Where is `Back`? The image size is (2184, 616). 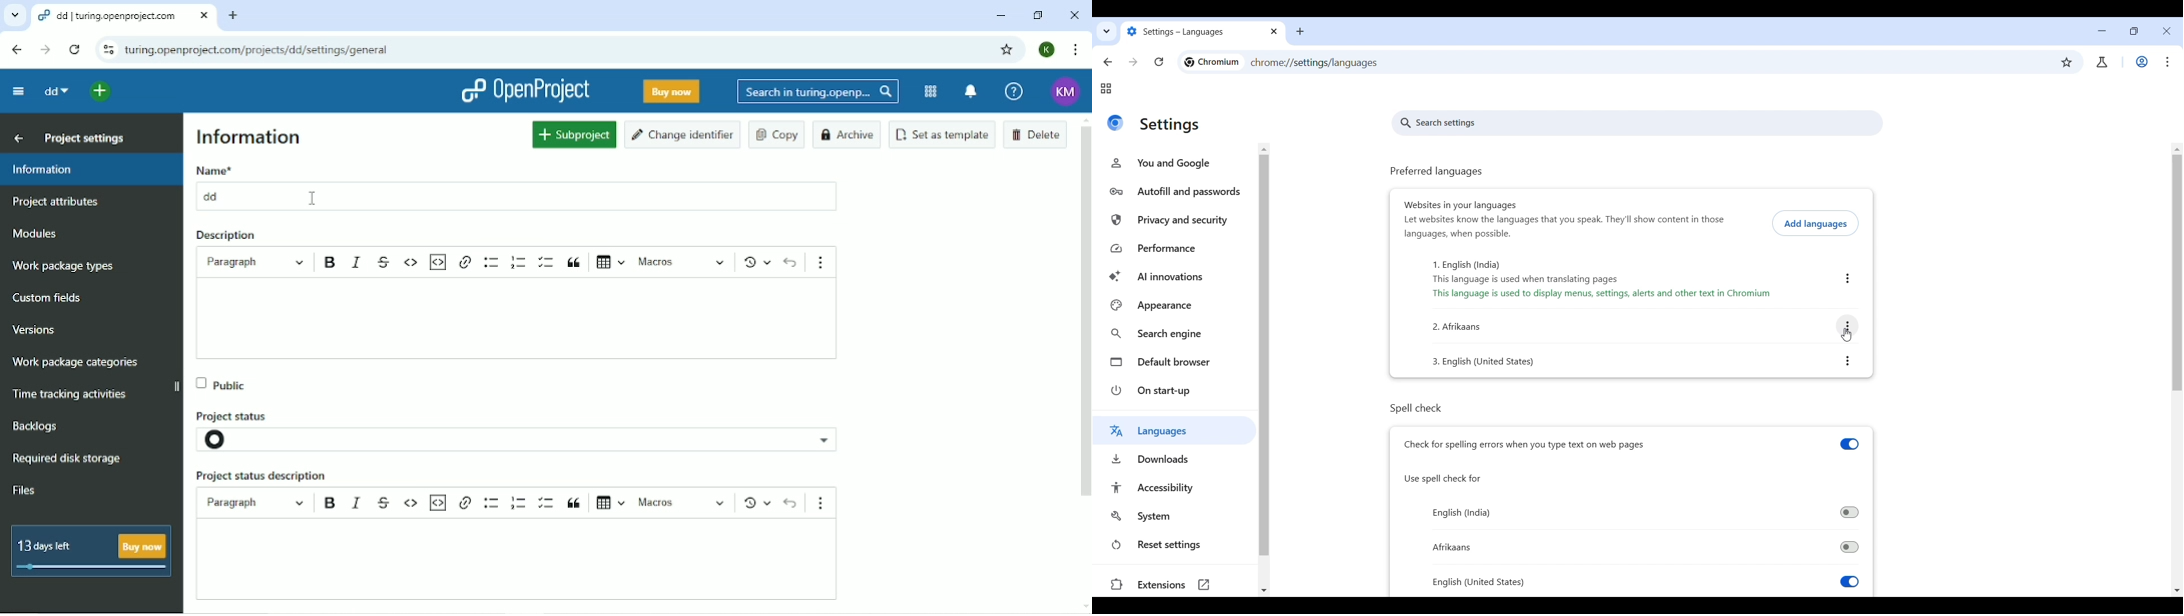
Back is located at coordinates (19, 50).